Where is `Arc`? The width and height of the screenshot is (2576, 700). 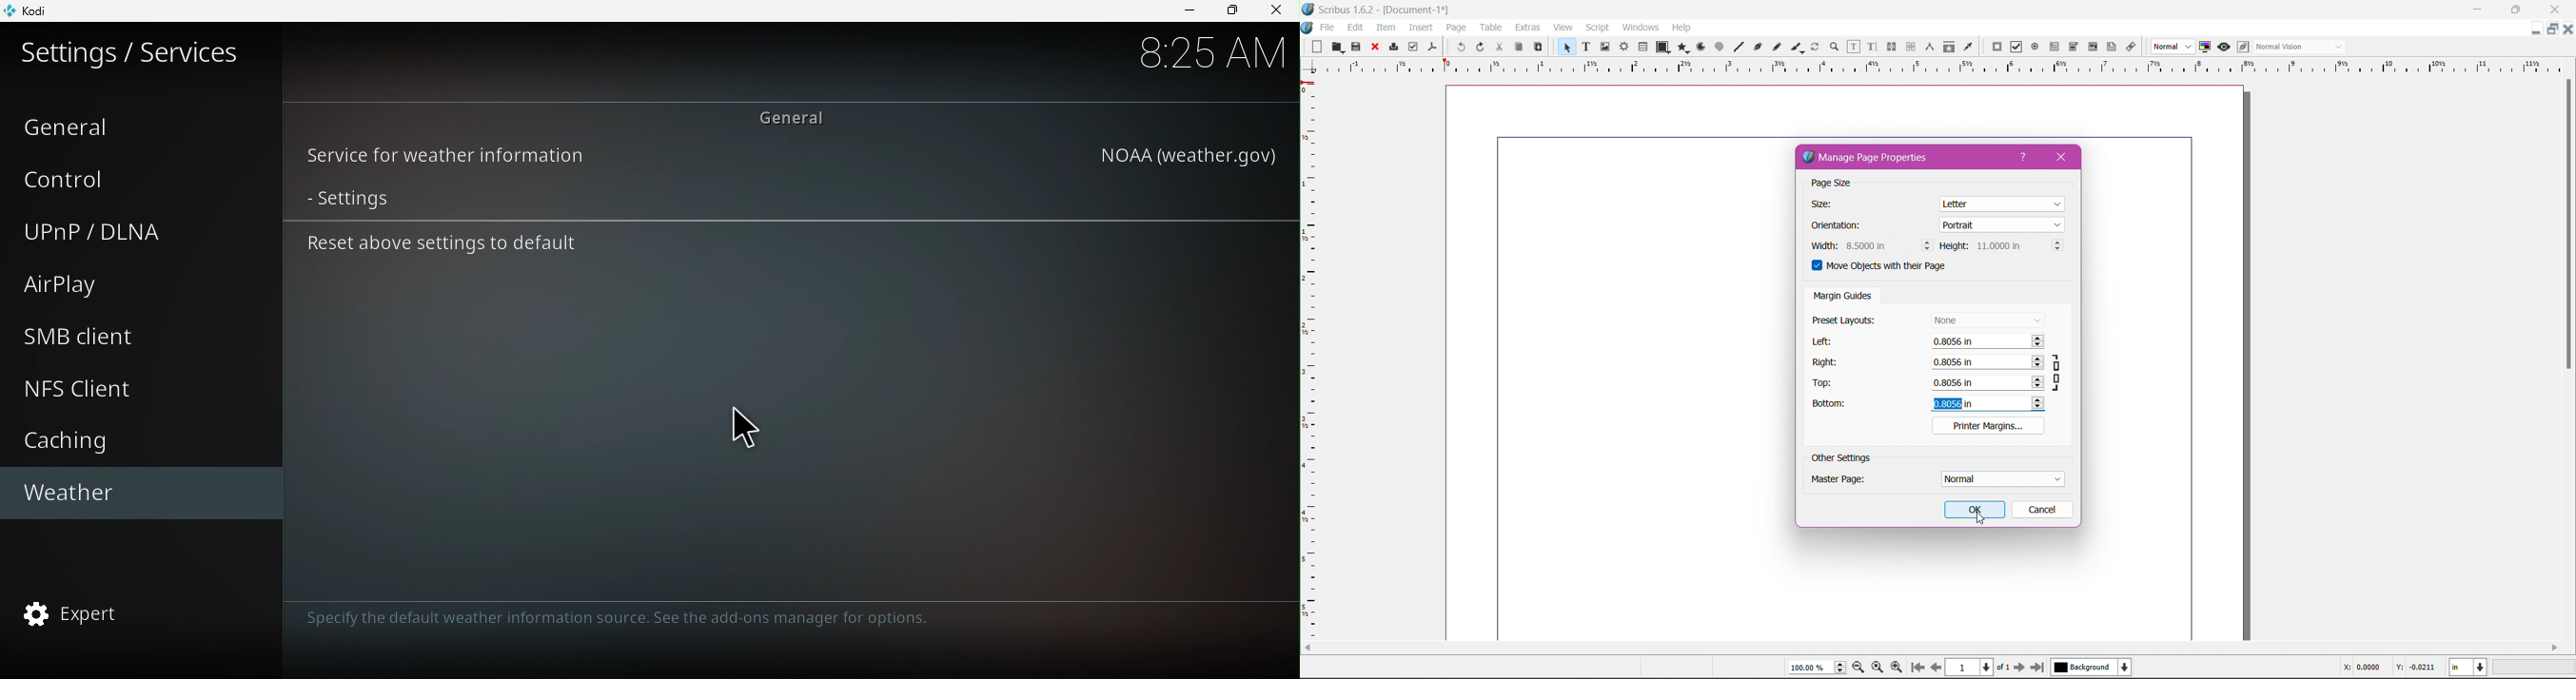 Arc is located at coordinates (1700, 47).